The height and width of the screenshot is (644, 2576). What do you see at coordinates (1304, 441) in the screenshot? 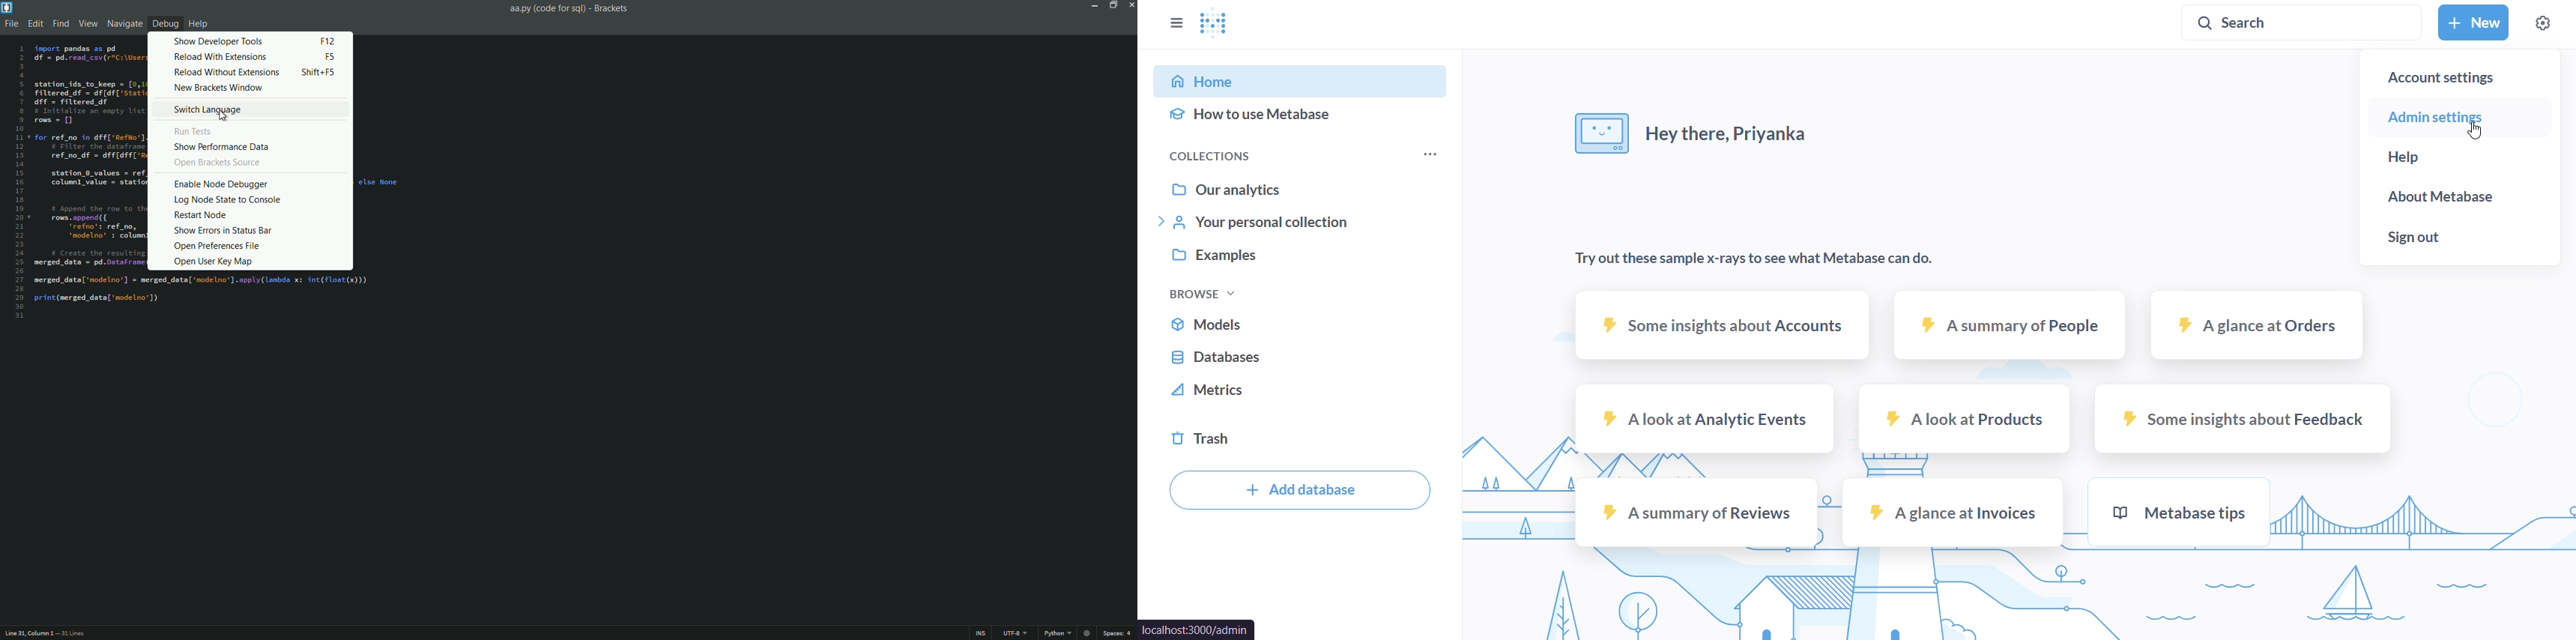
I see `trash` at bounding box center [1304, 441].